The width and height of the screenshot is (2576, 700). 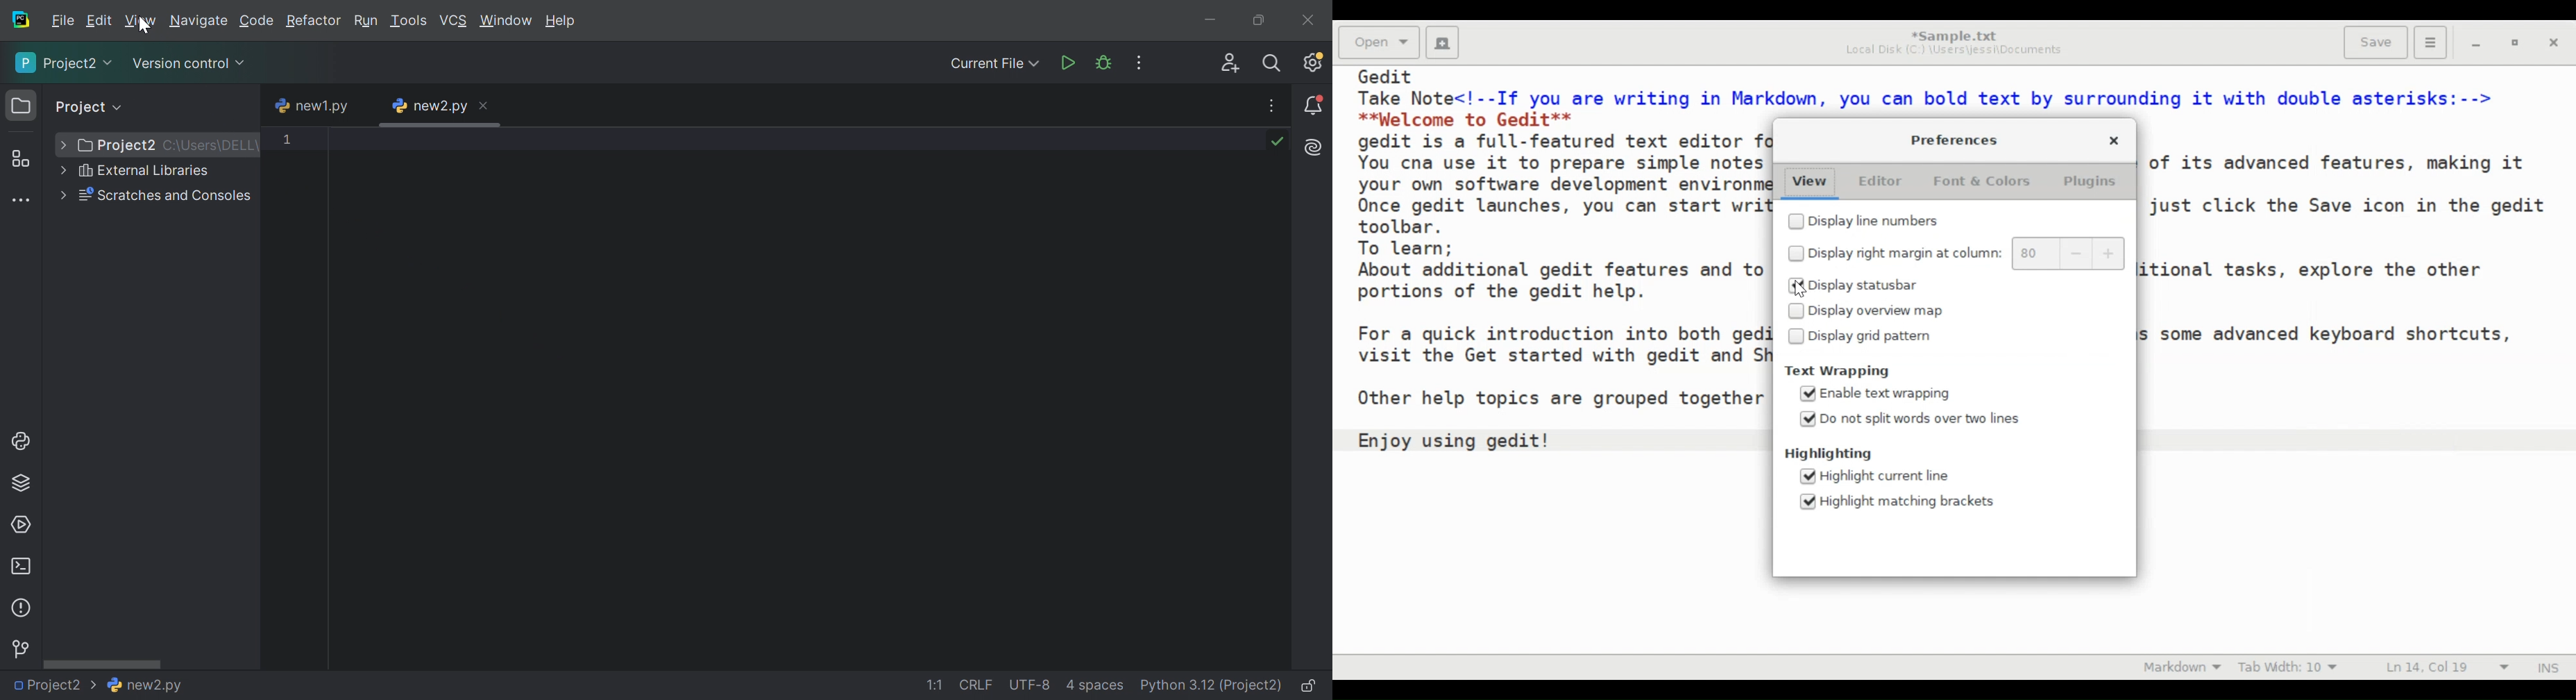 What do you see at coordinates (2375, 43) in the screenshot?
I see `Save` at bounding box center [2375, 43].